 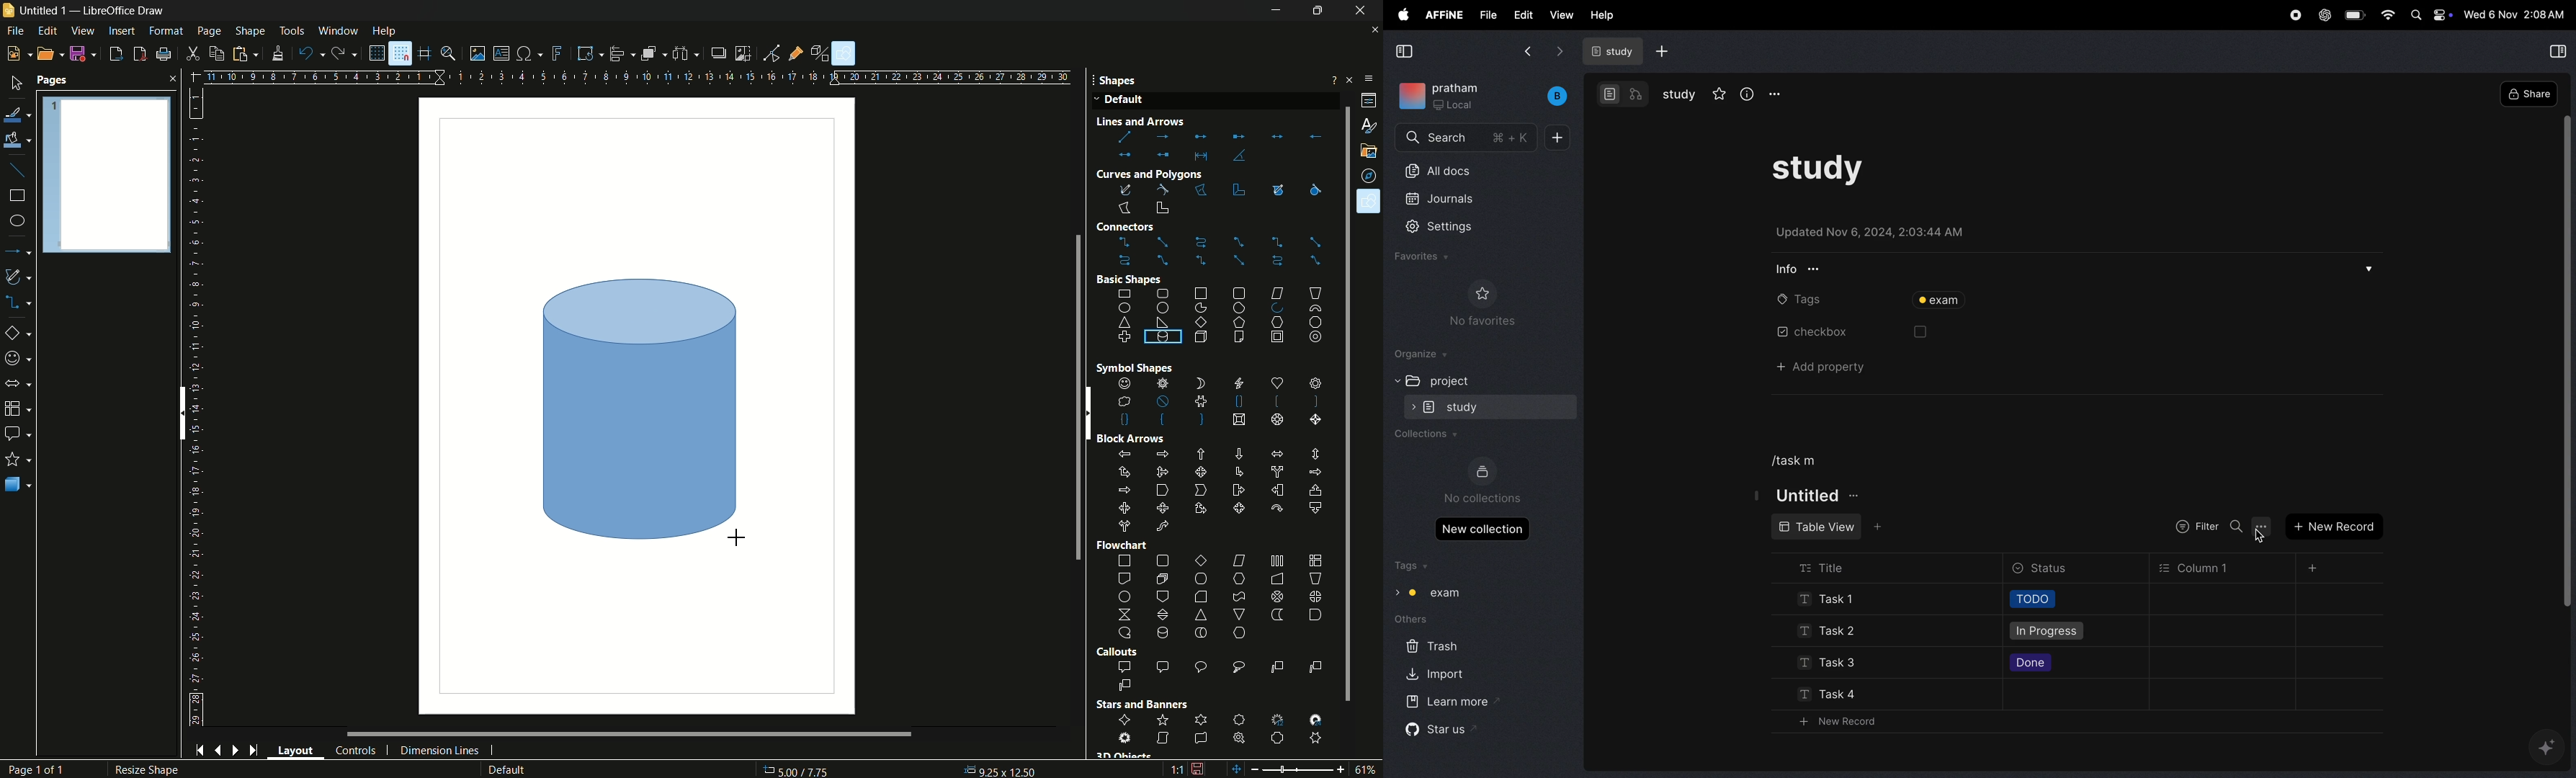 What do you see at coordinates (21, 302) in the screenshot?
I see `connectors` at bounding box center [21, 302].